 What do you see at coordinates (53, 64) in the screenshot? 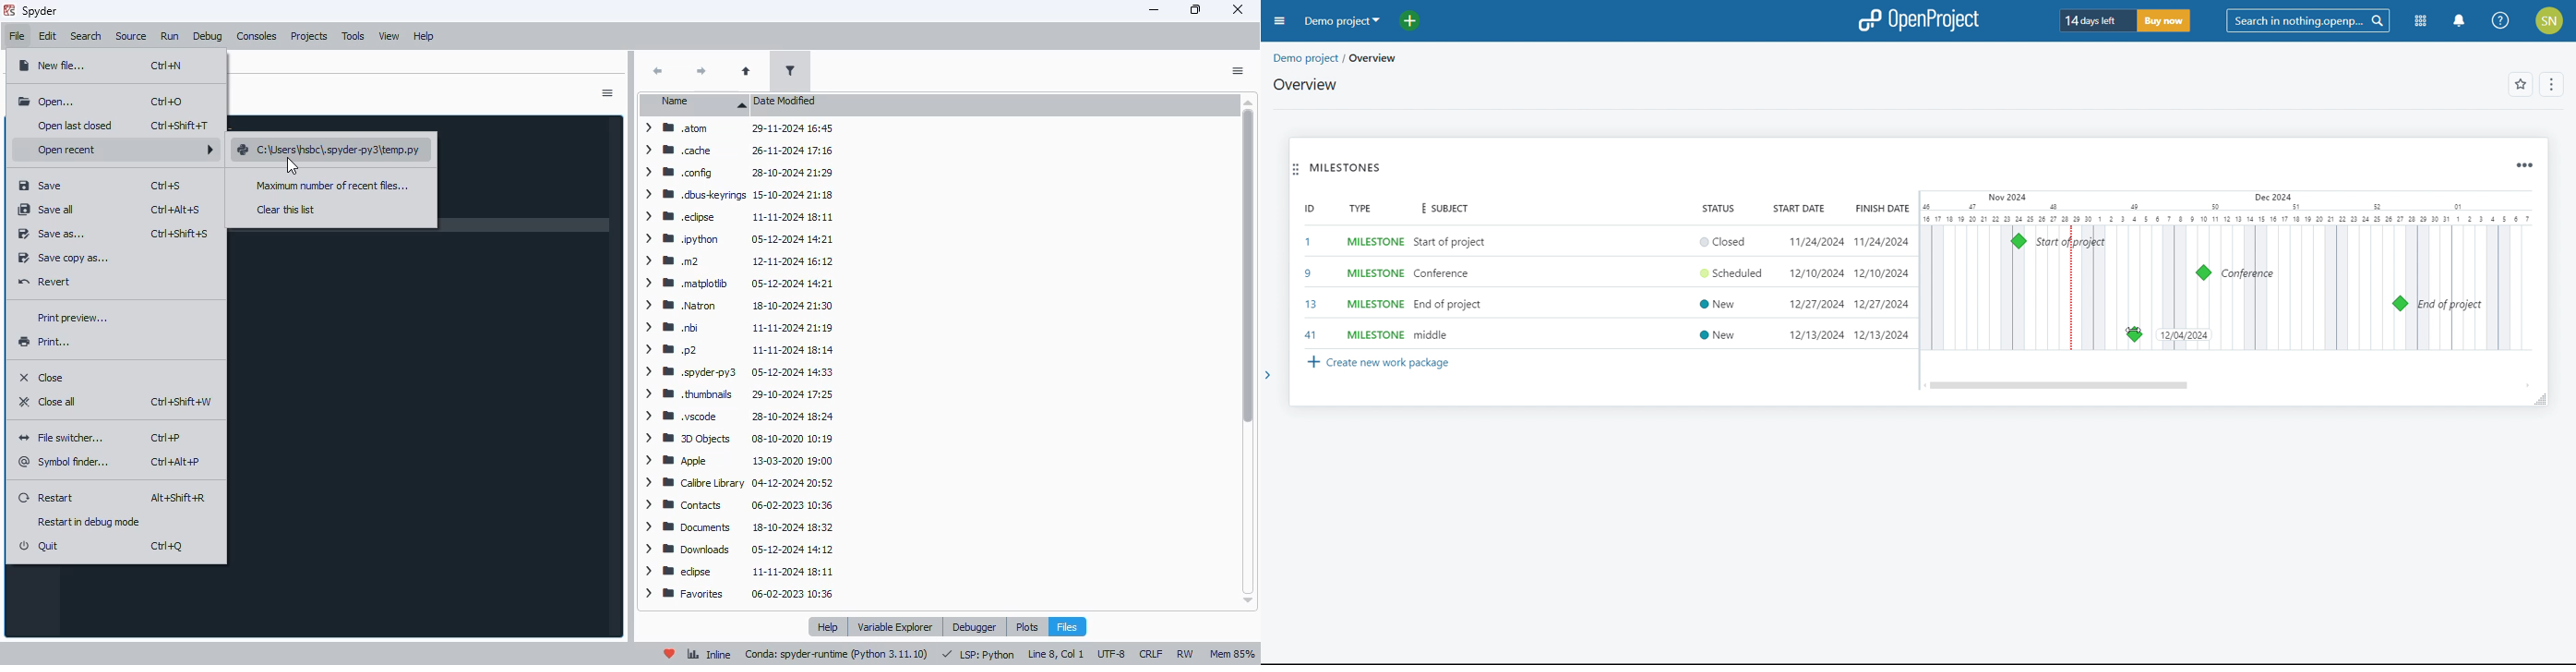
I see `new file` at bounding box center [53, 64].